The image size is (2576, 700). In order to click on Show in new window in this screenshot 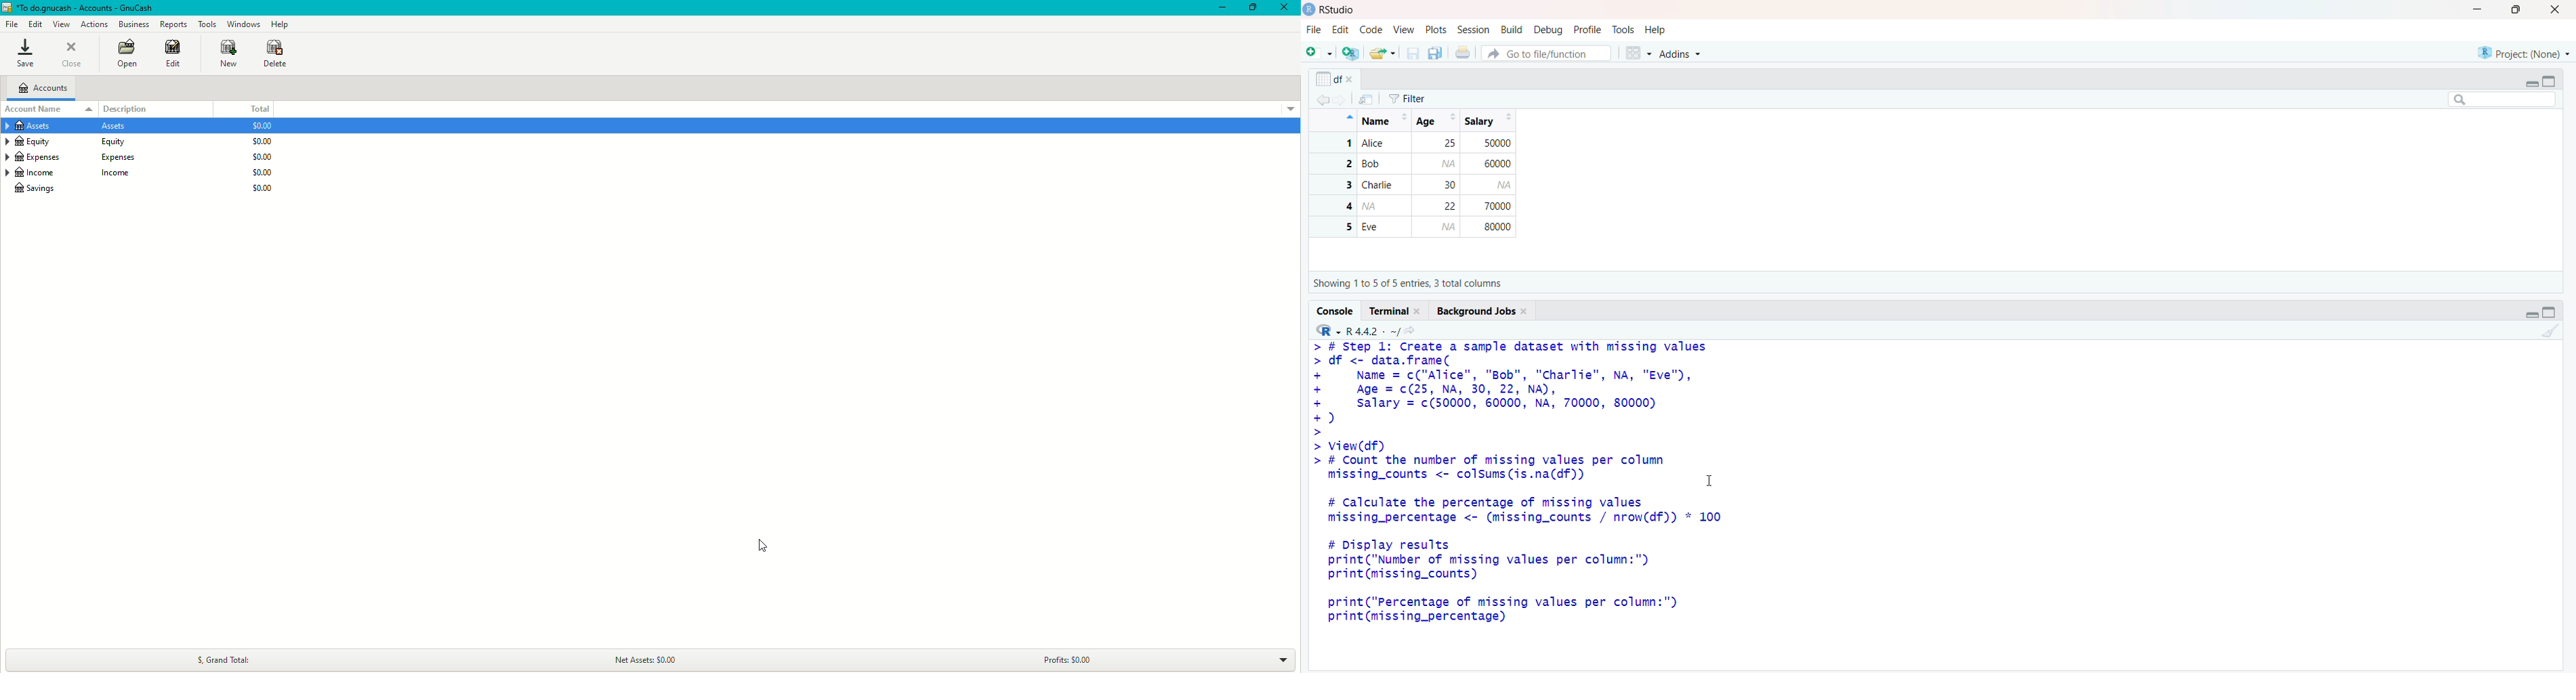, I will do `click(1370, 98)`.